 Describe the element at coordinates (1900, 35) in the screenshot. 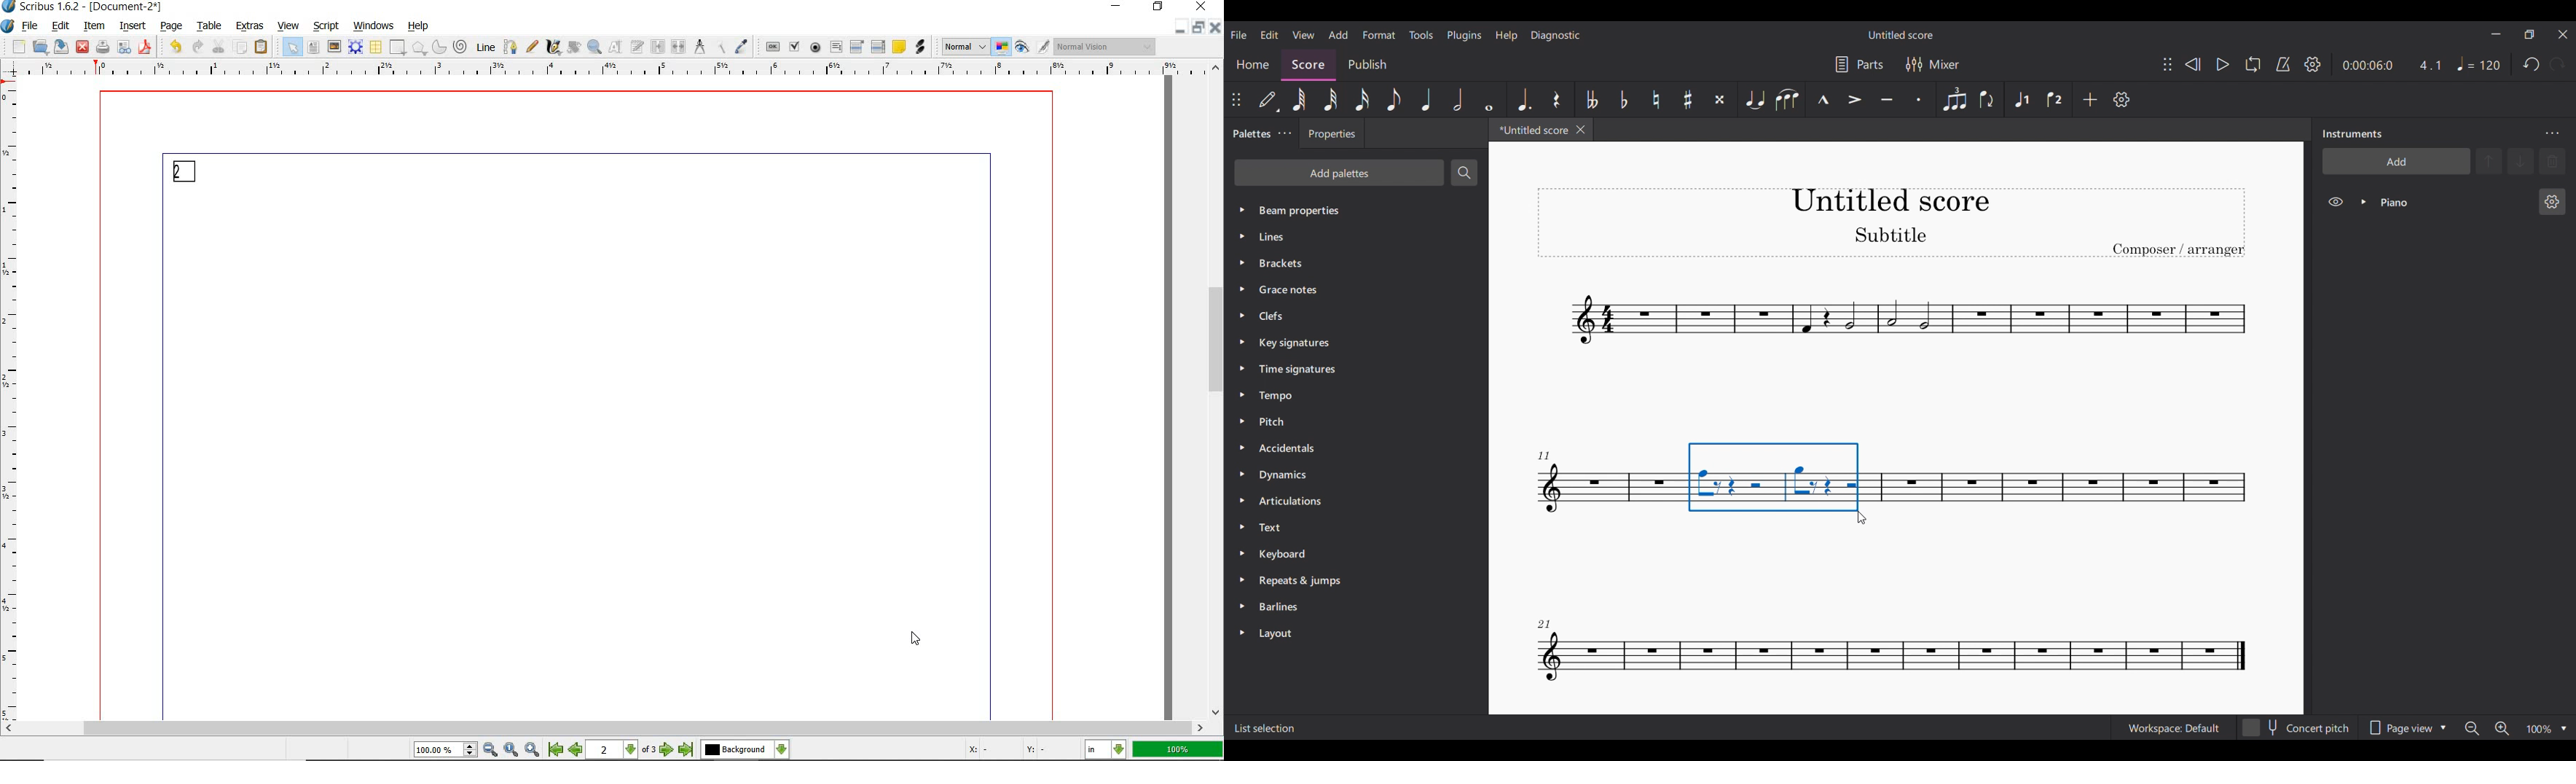

I see `Untitled score` at that location.